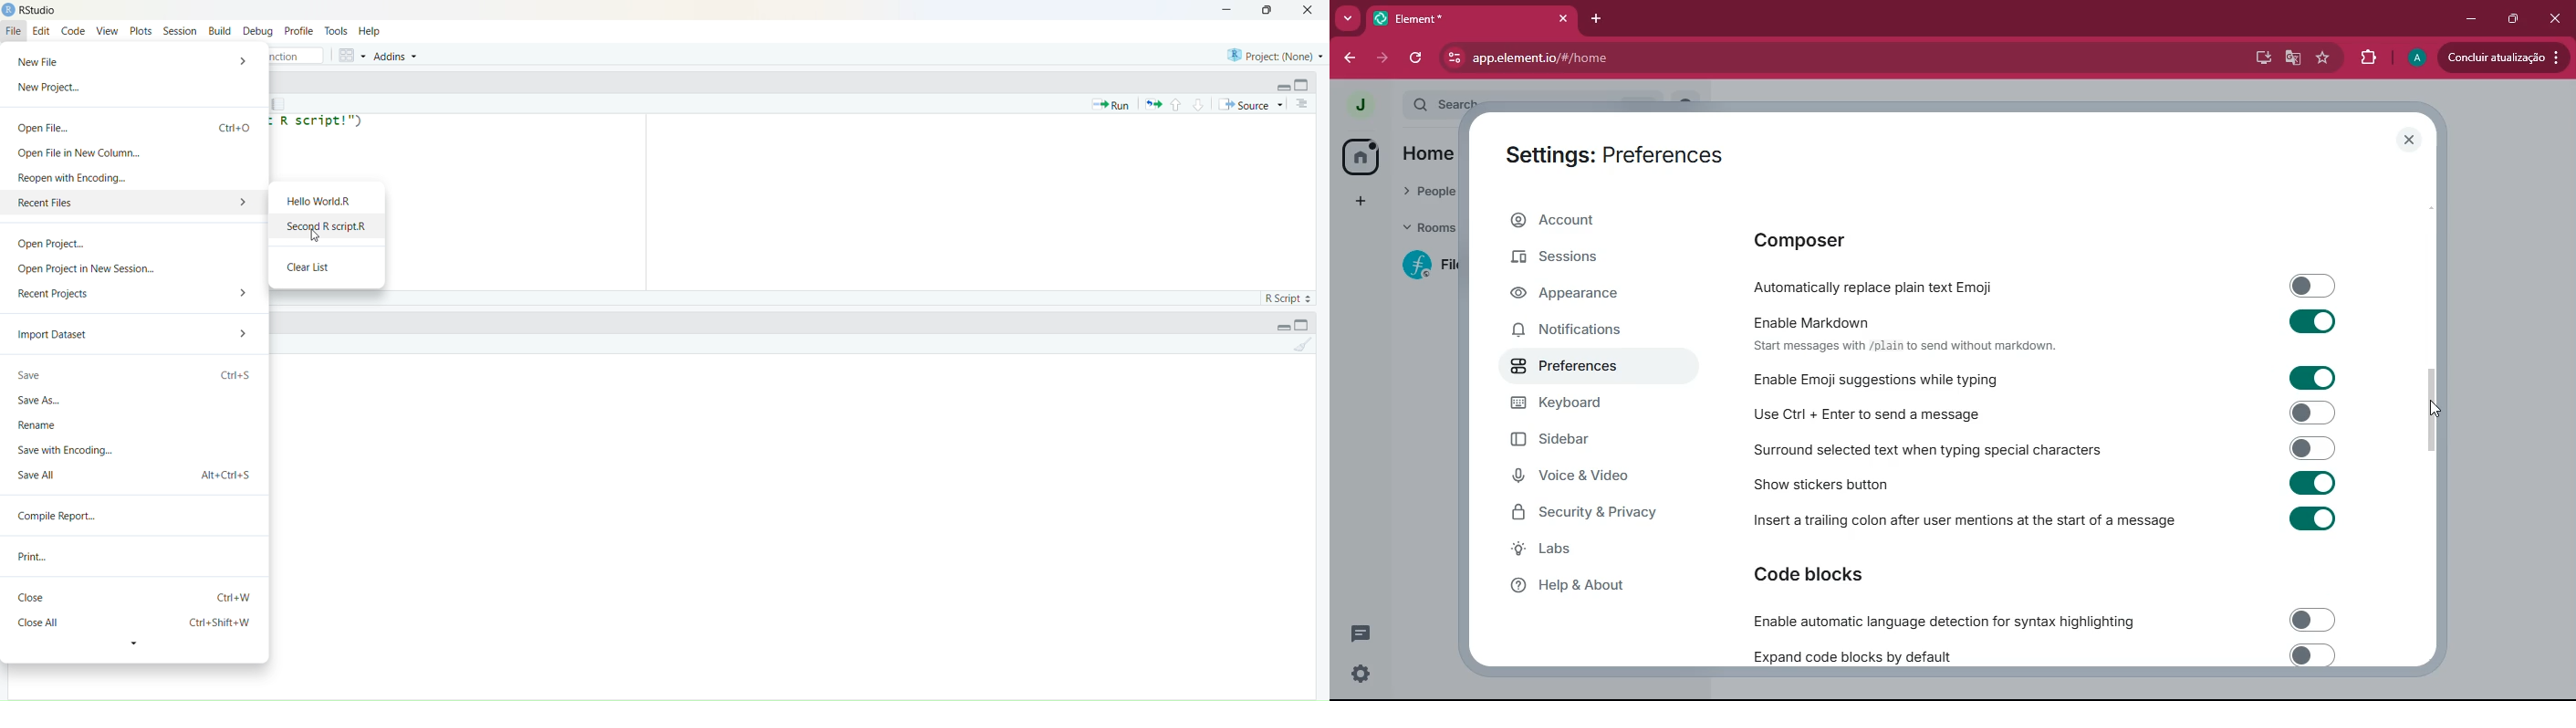  Describe the element at coordinates (135, 123) in the screenshot. I see `Open File... Ctrl + o` at that location.